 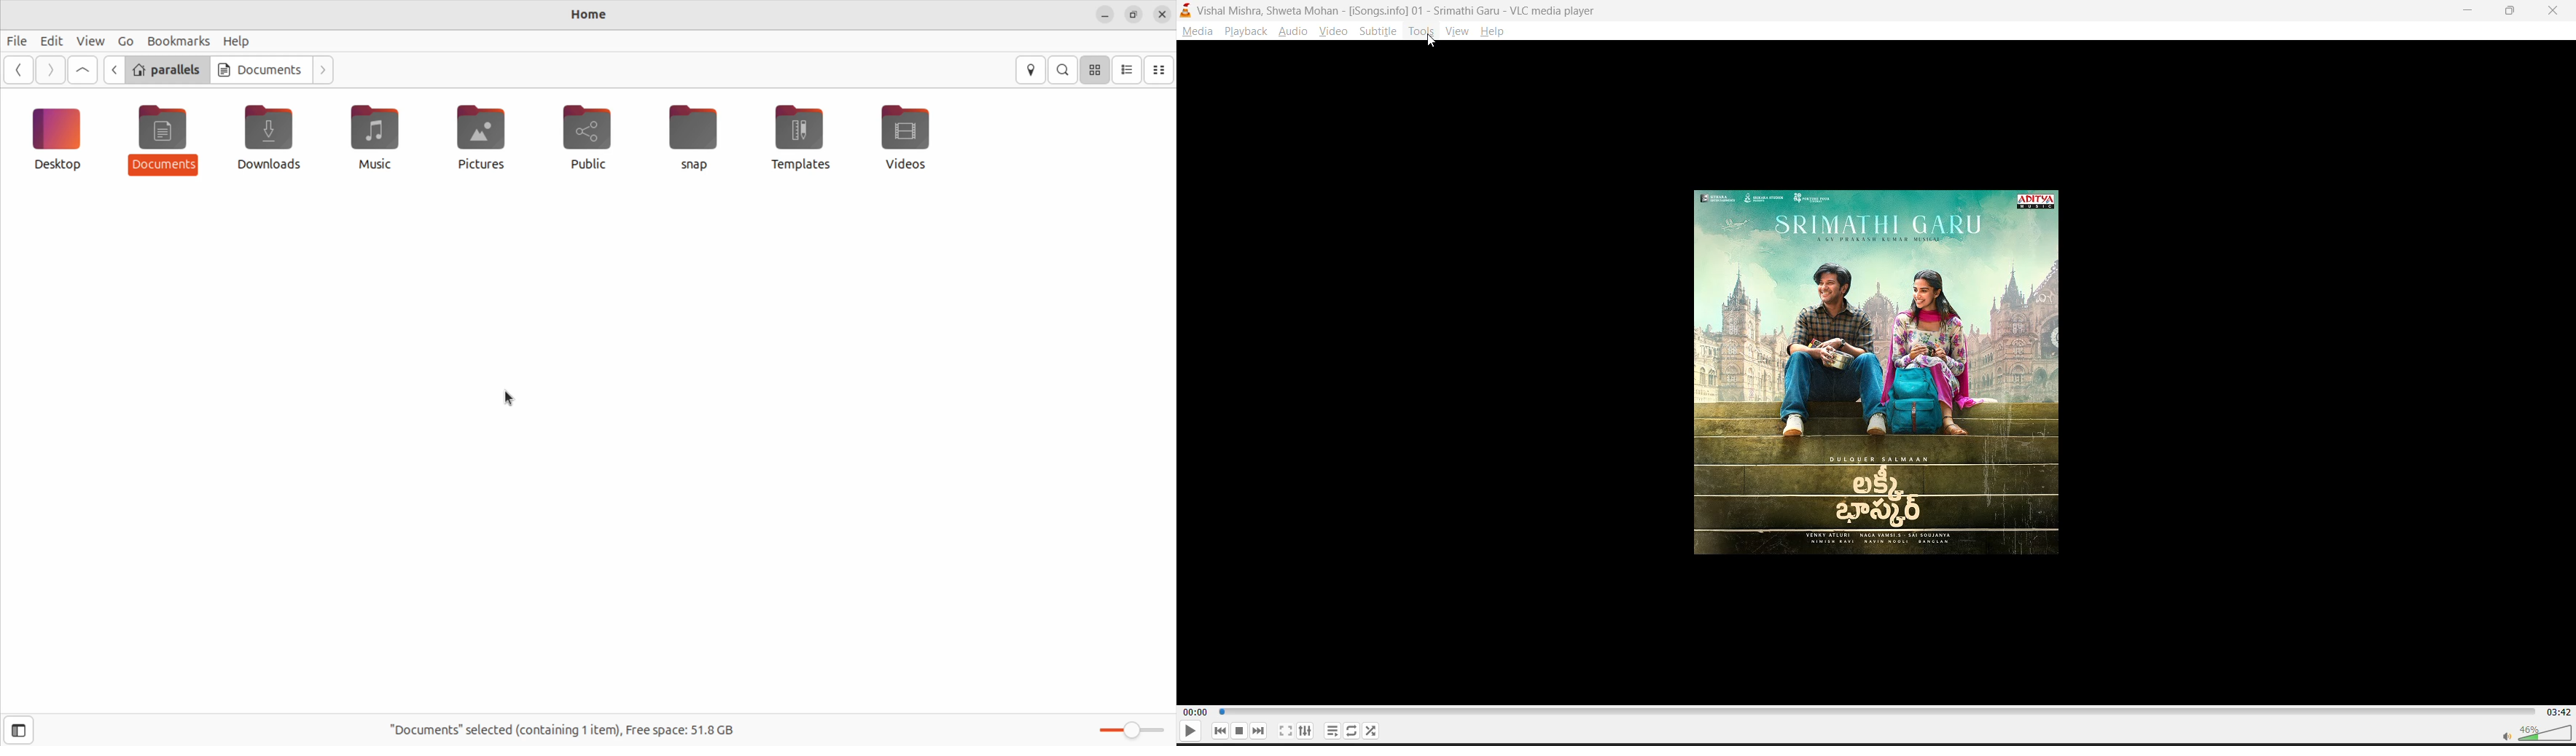 I want to click on media, so click(x=1195, y=30).